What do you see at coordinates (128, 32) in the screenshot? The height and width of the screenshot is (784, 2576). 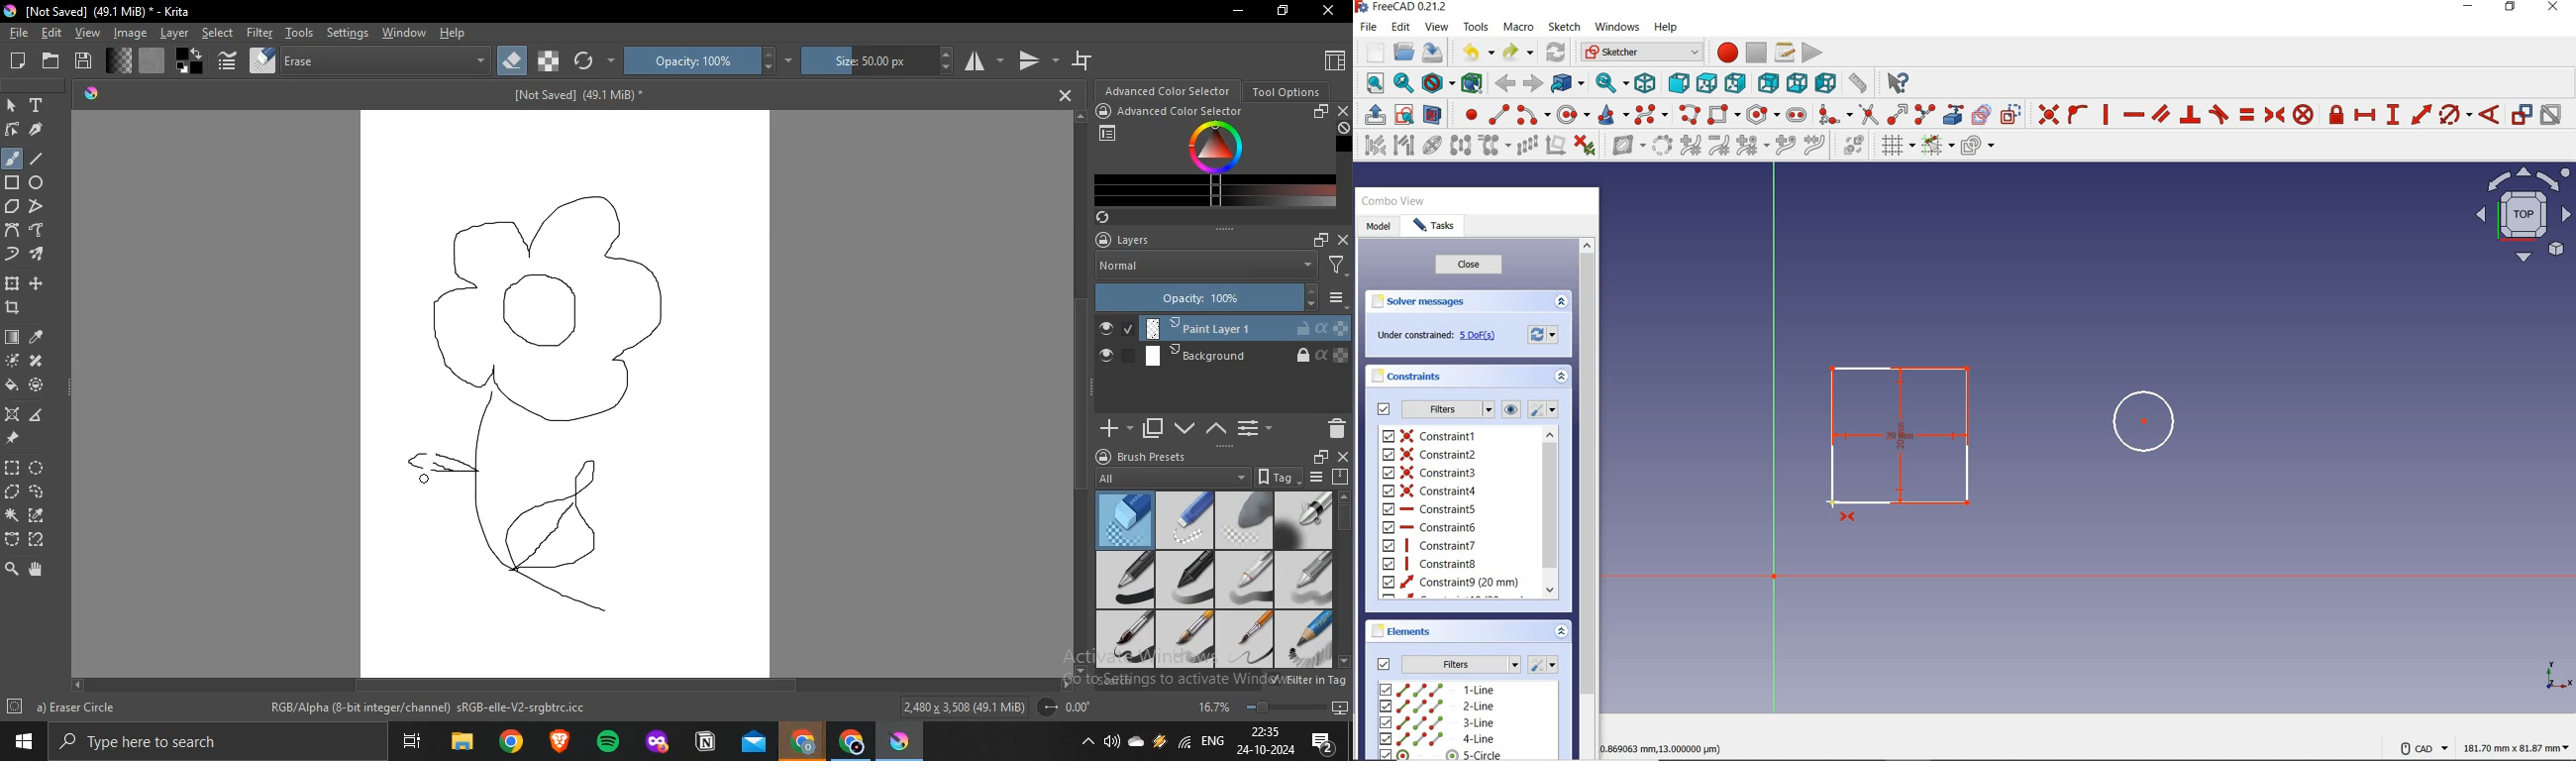 I see `image` at bounding box center [128, 32].